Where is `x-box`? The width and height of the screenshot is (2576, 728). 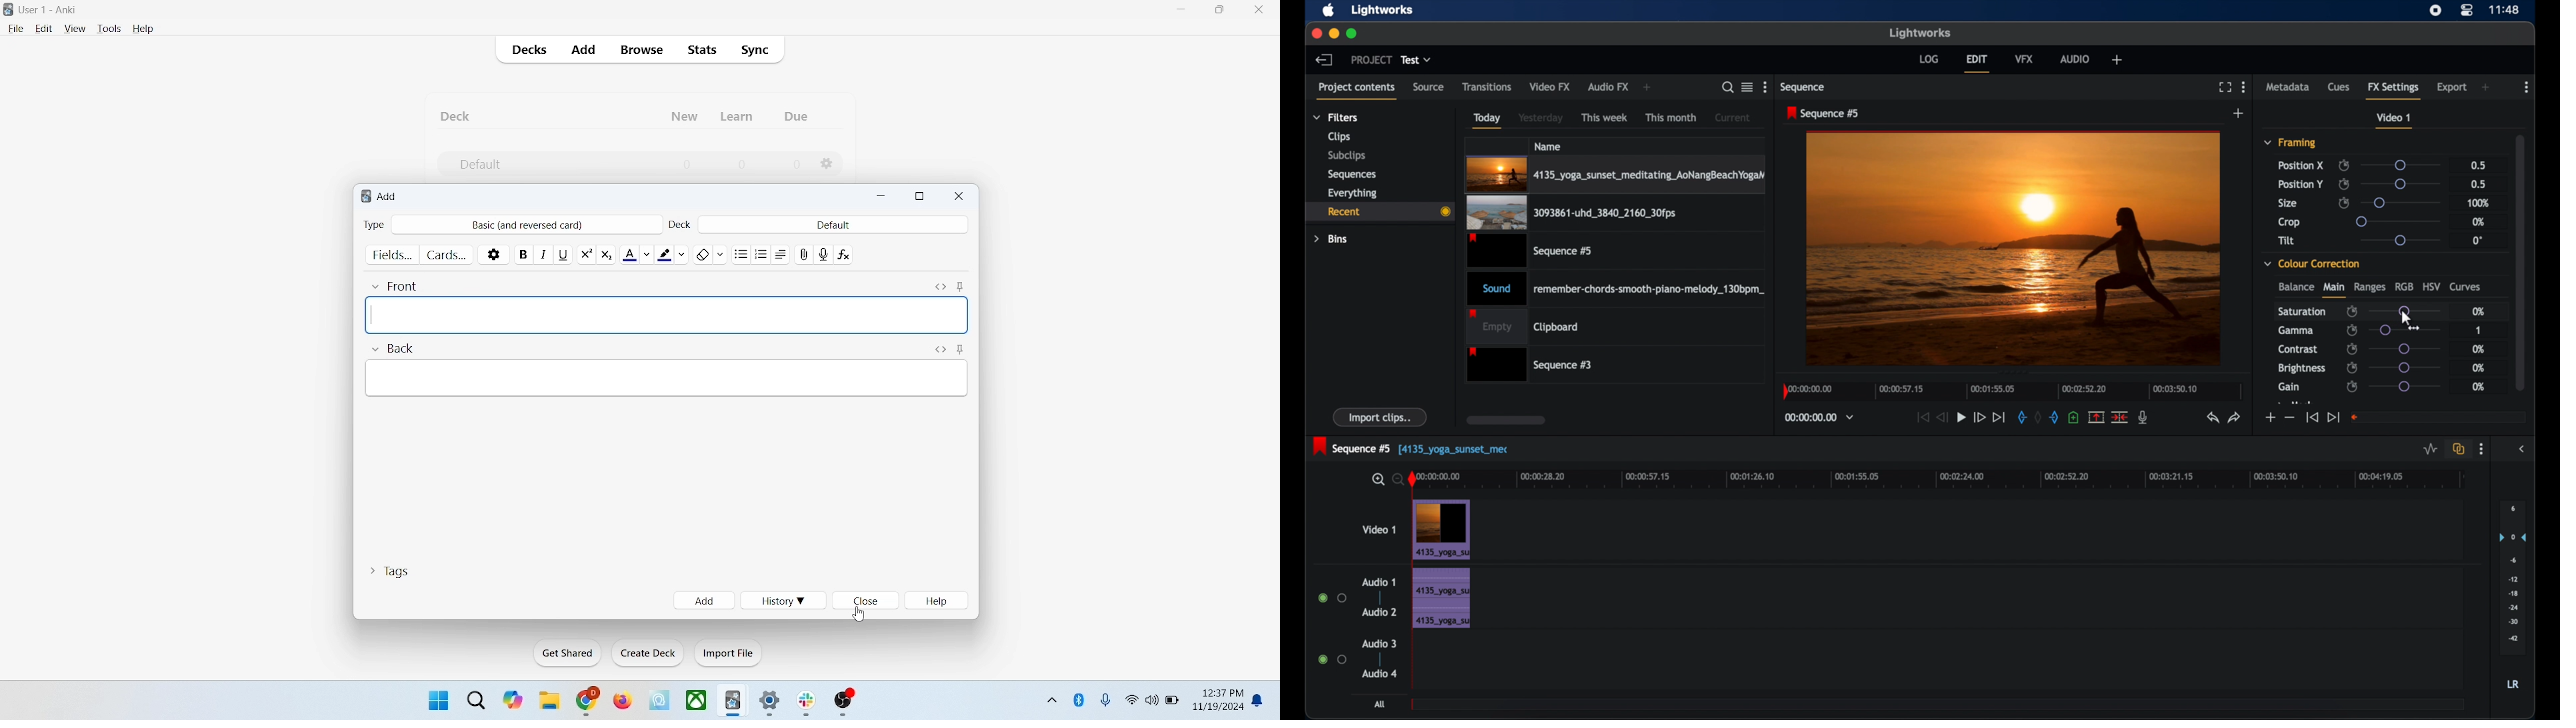
x-box is located at coordinates (697, 700).